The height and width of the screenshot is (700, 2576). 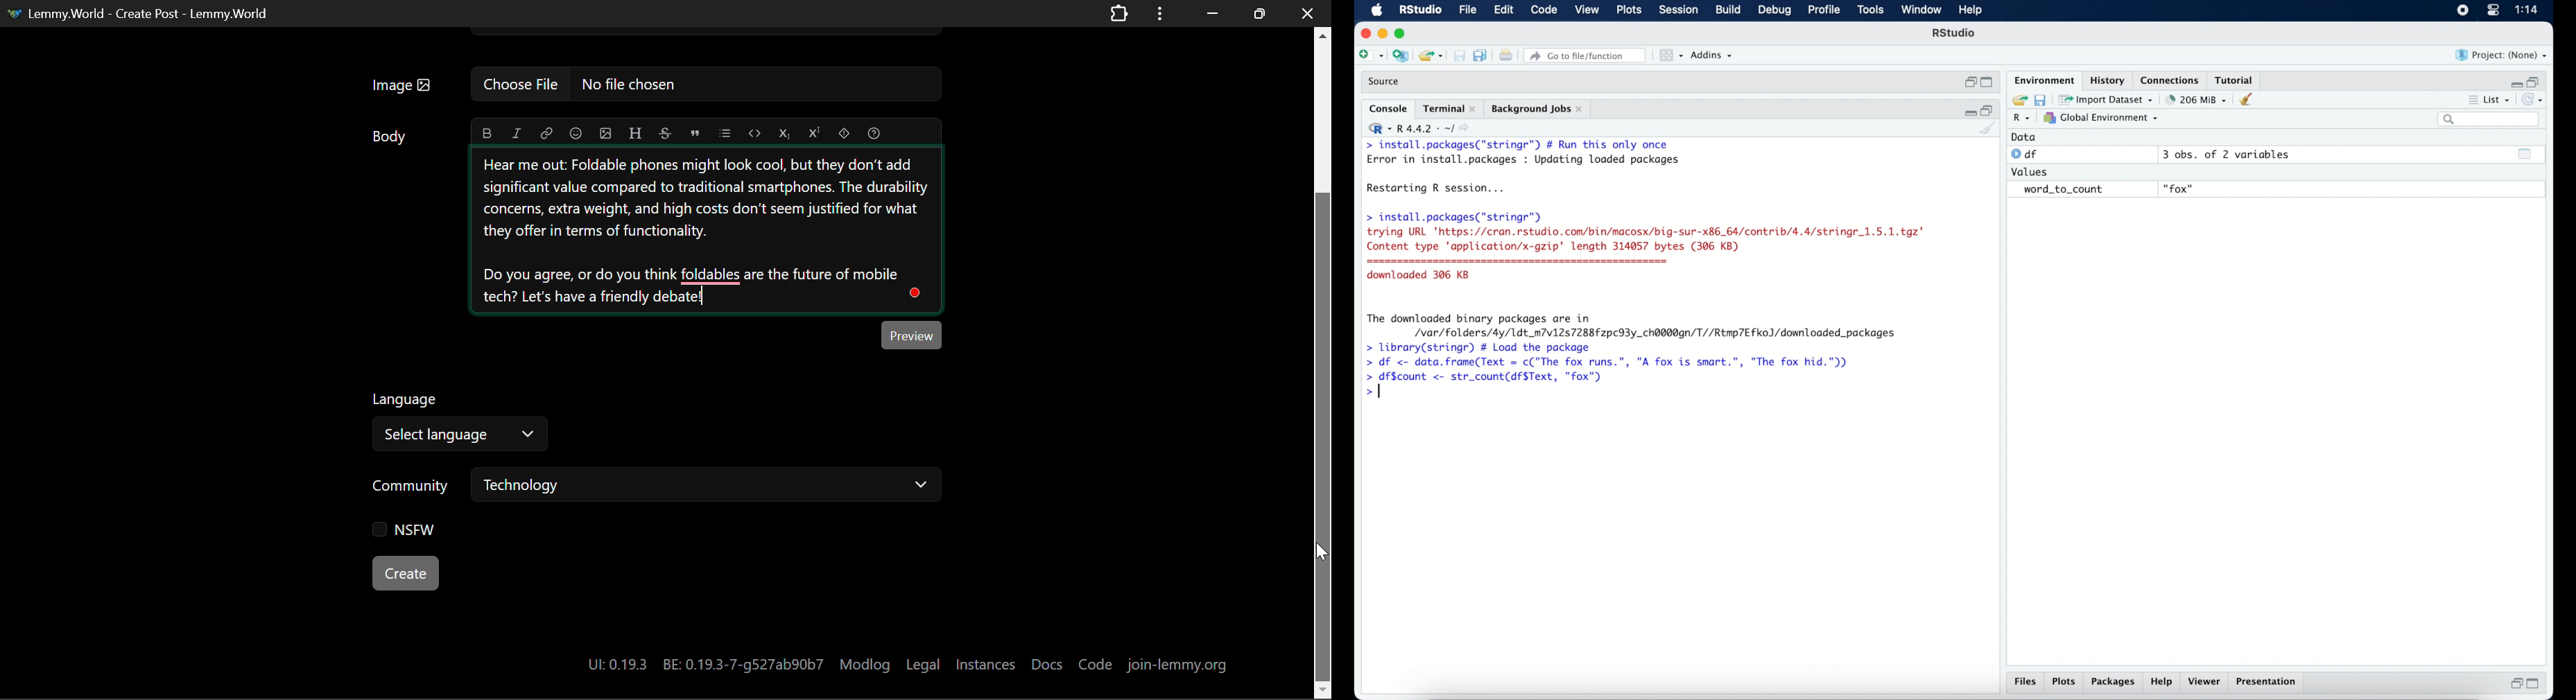 I want to click on save, so click(x=2042, y=99).